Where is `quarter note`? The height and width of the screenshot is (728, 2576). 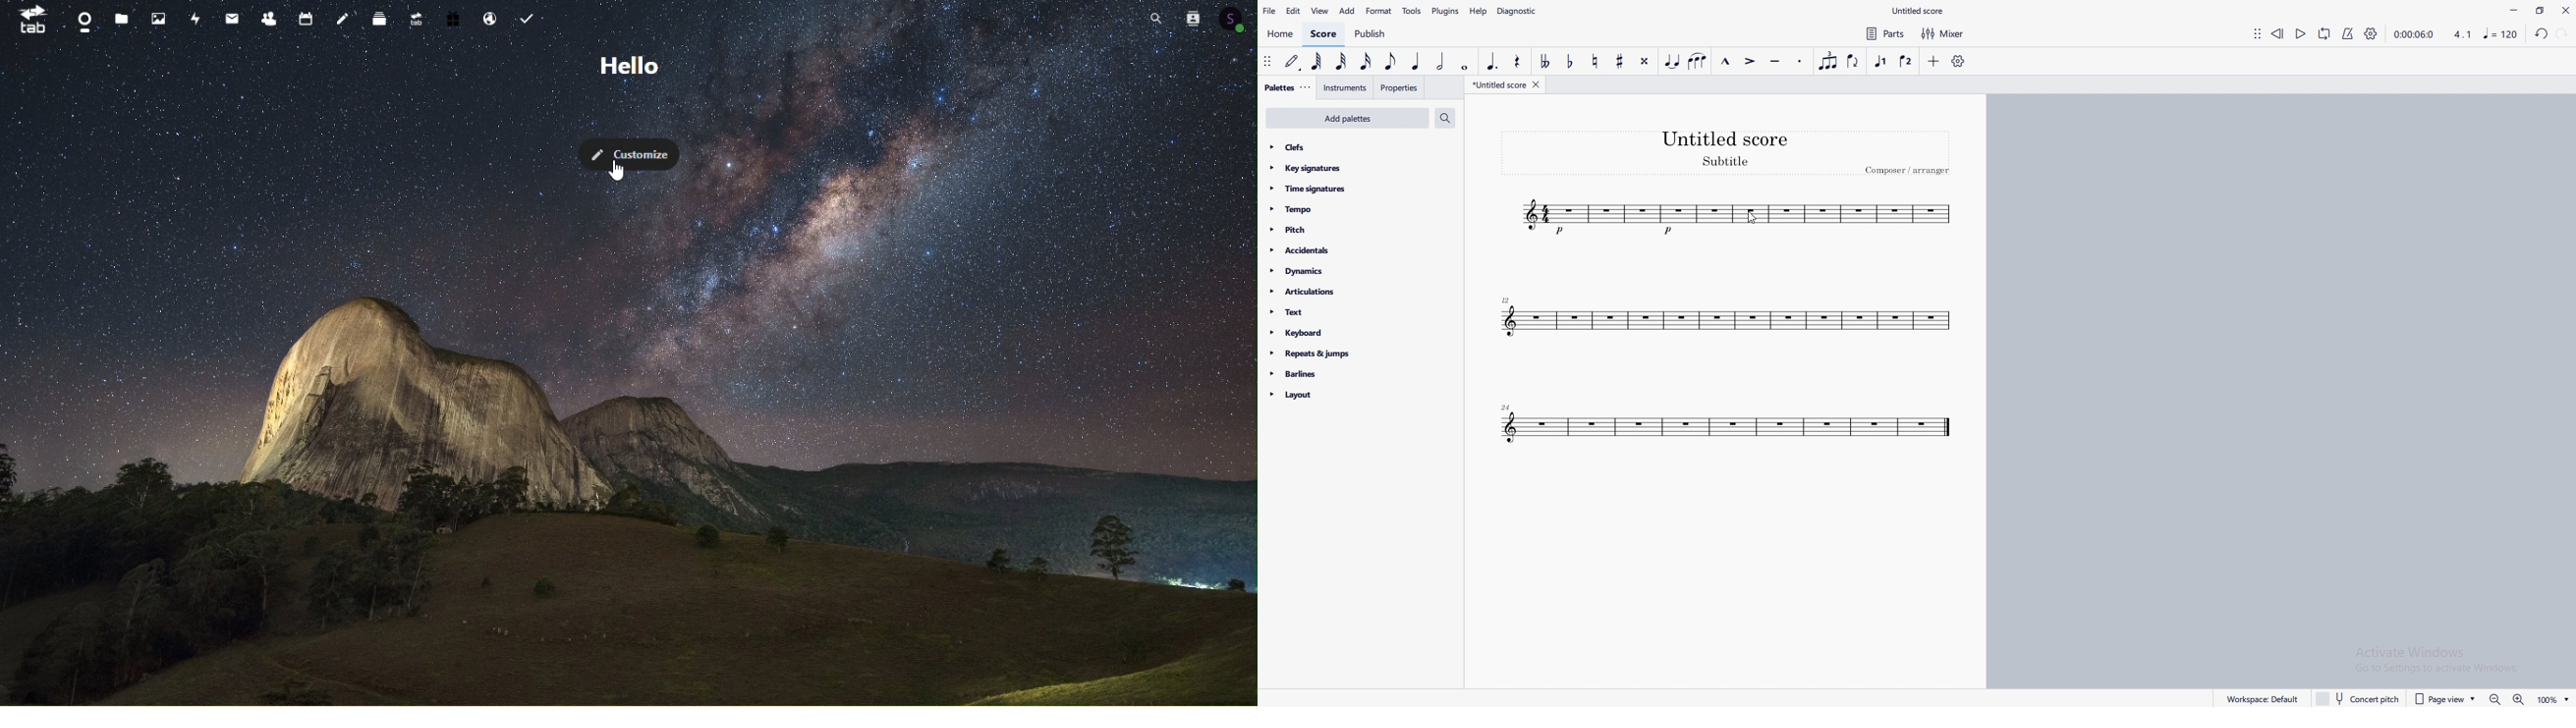 quarter note is located at coordinates (1418, 62).